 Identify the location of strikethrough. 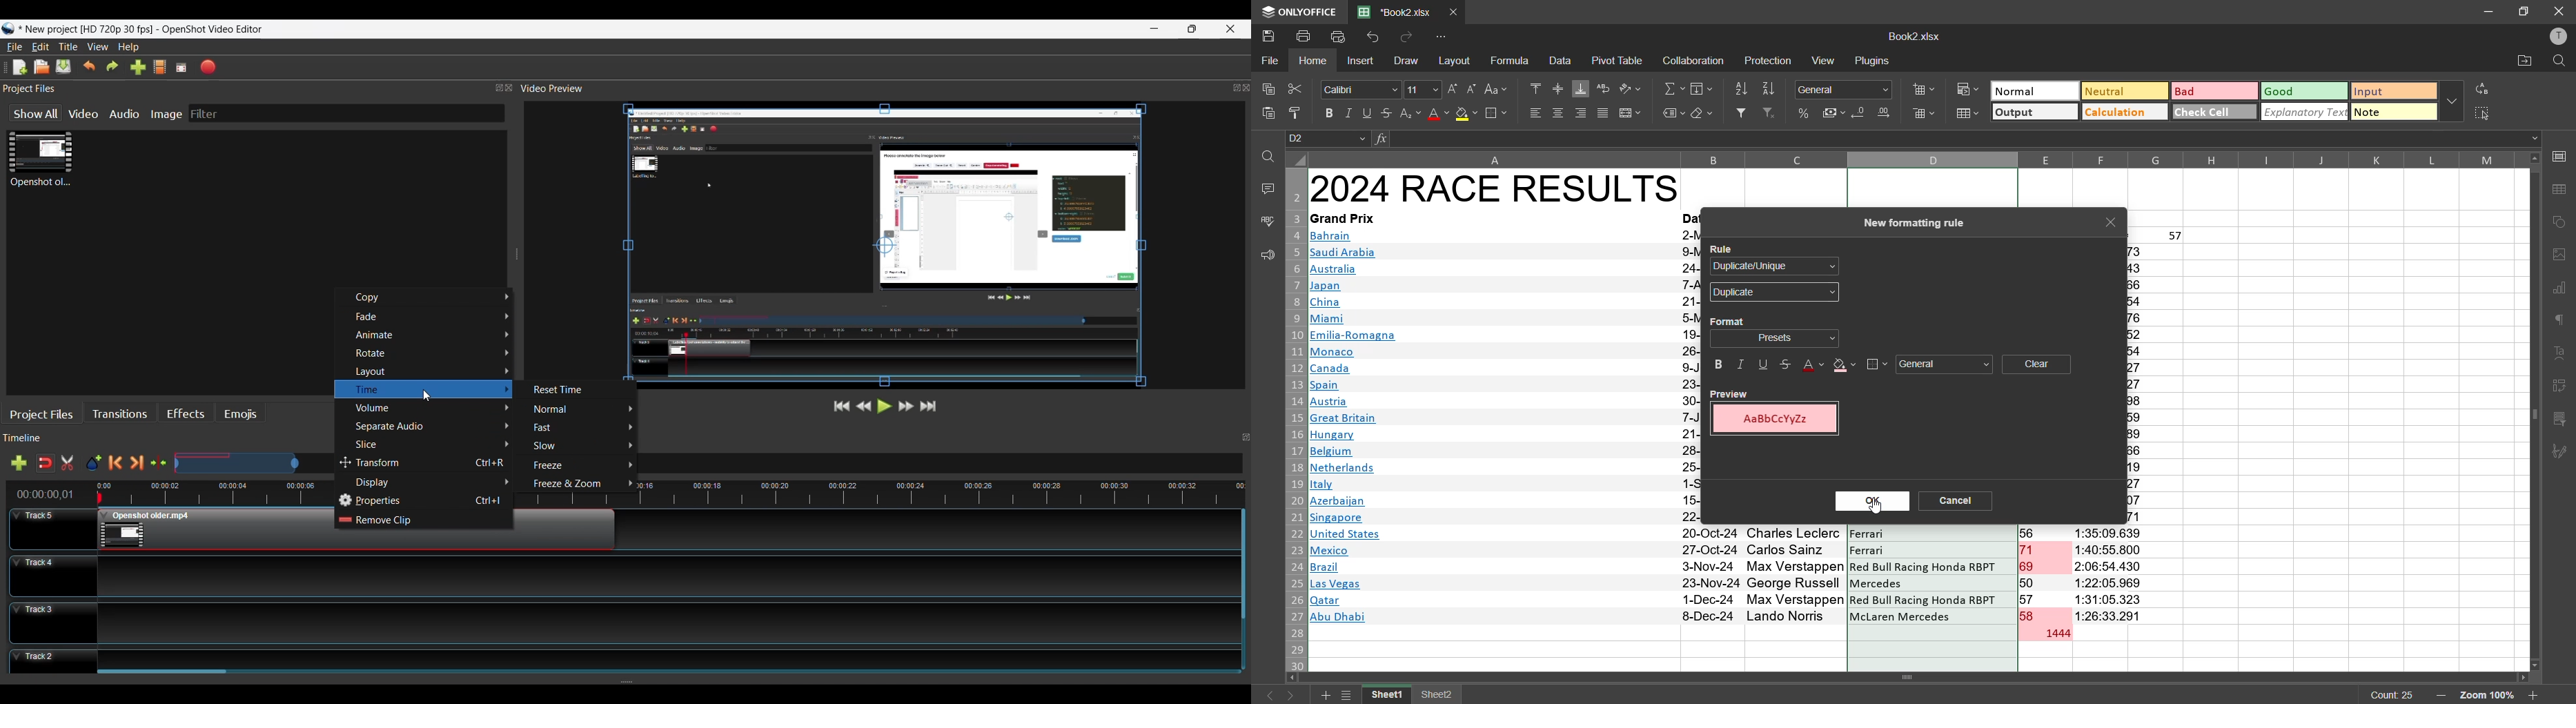
(1385, 112).